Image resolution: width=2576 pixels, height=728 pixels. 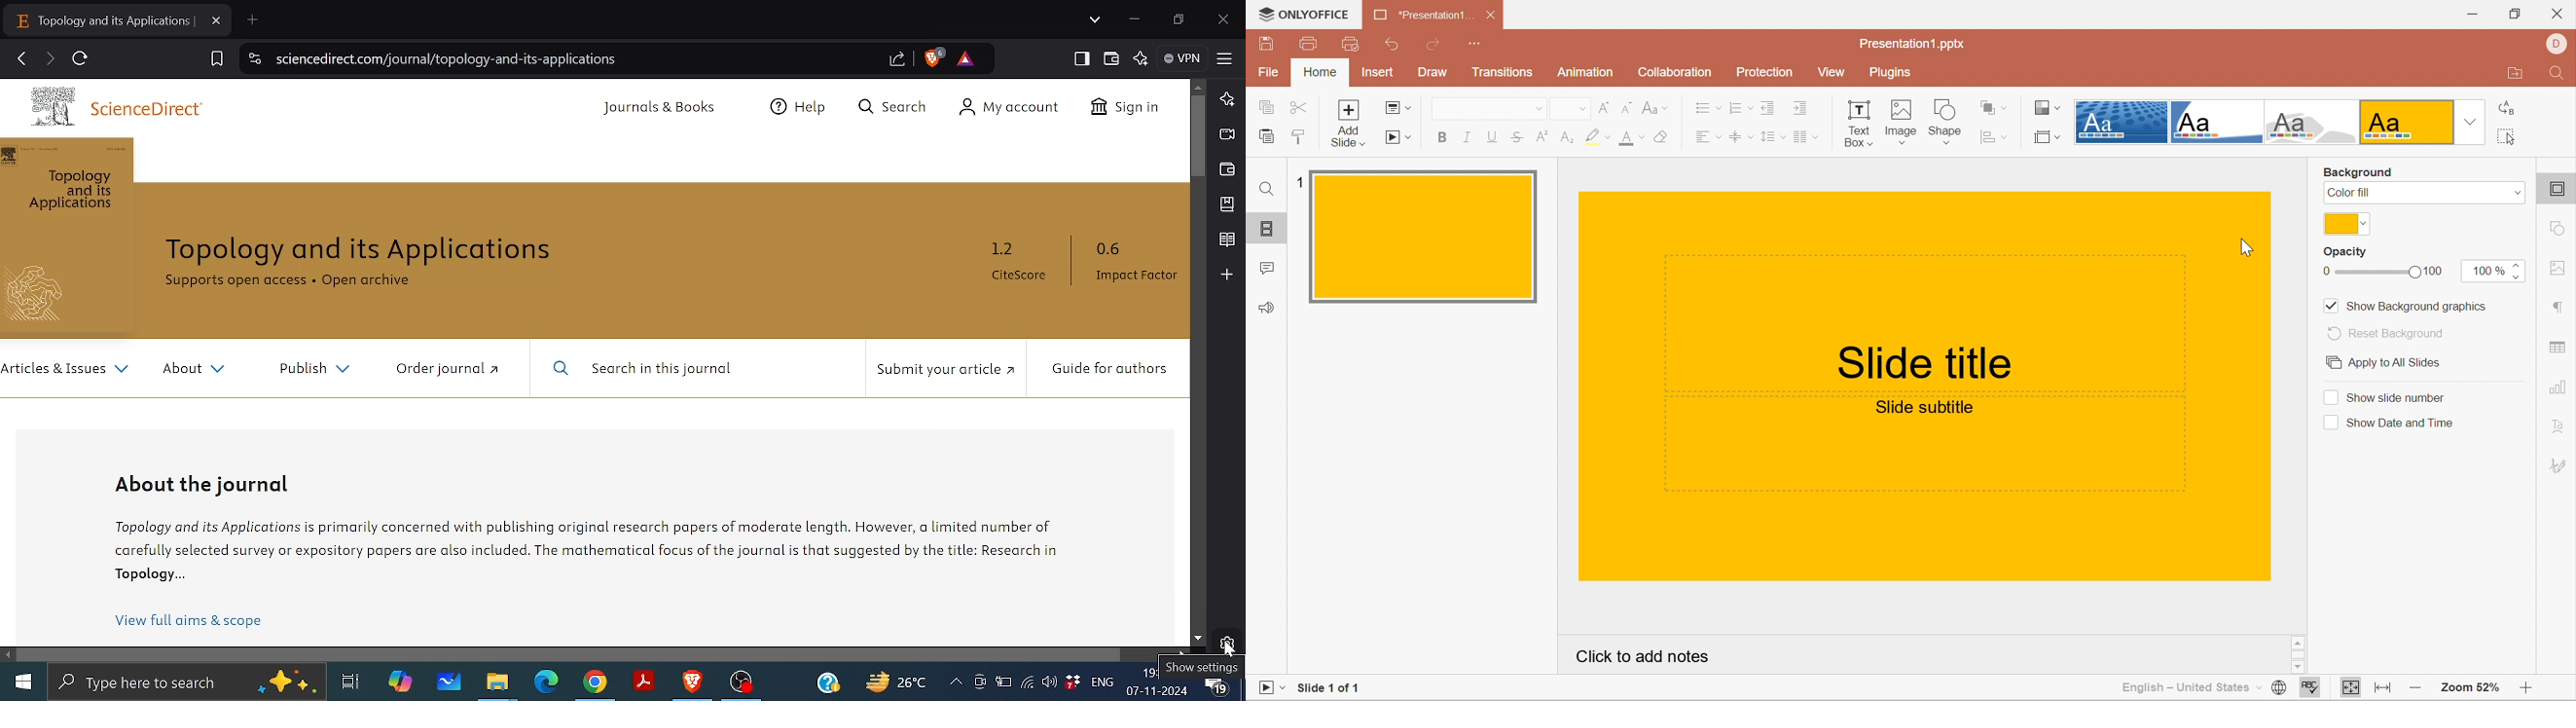 I want to click on Change case, so click(x=1652, y=107).